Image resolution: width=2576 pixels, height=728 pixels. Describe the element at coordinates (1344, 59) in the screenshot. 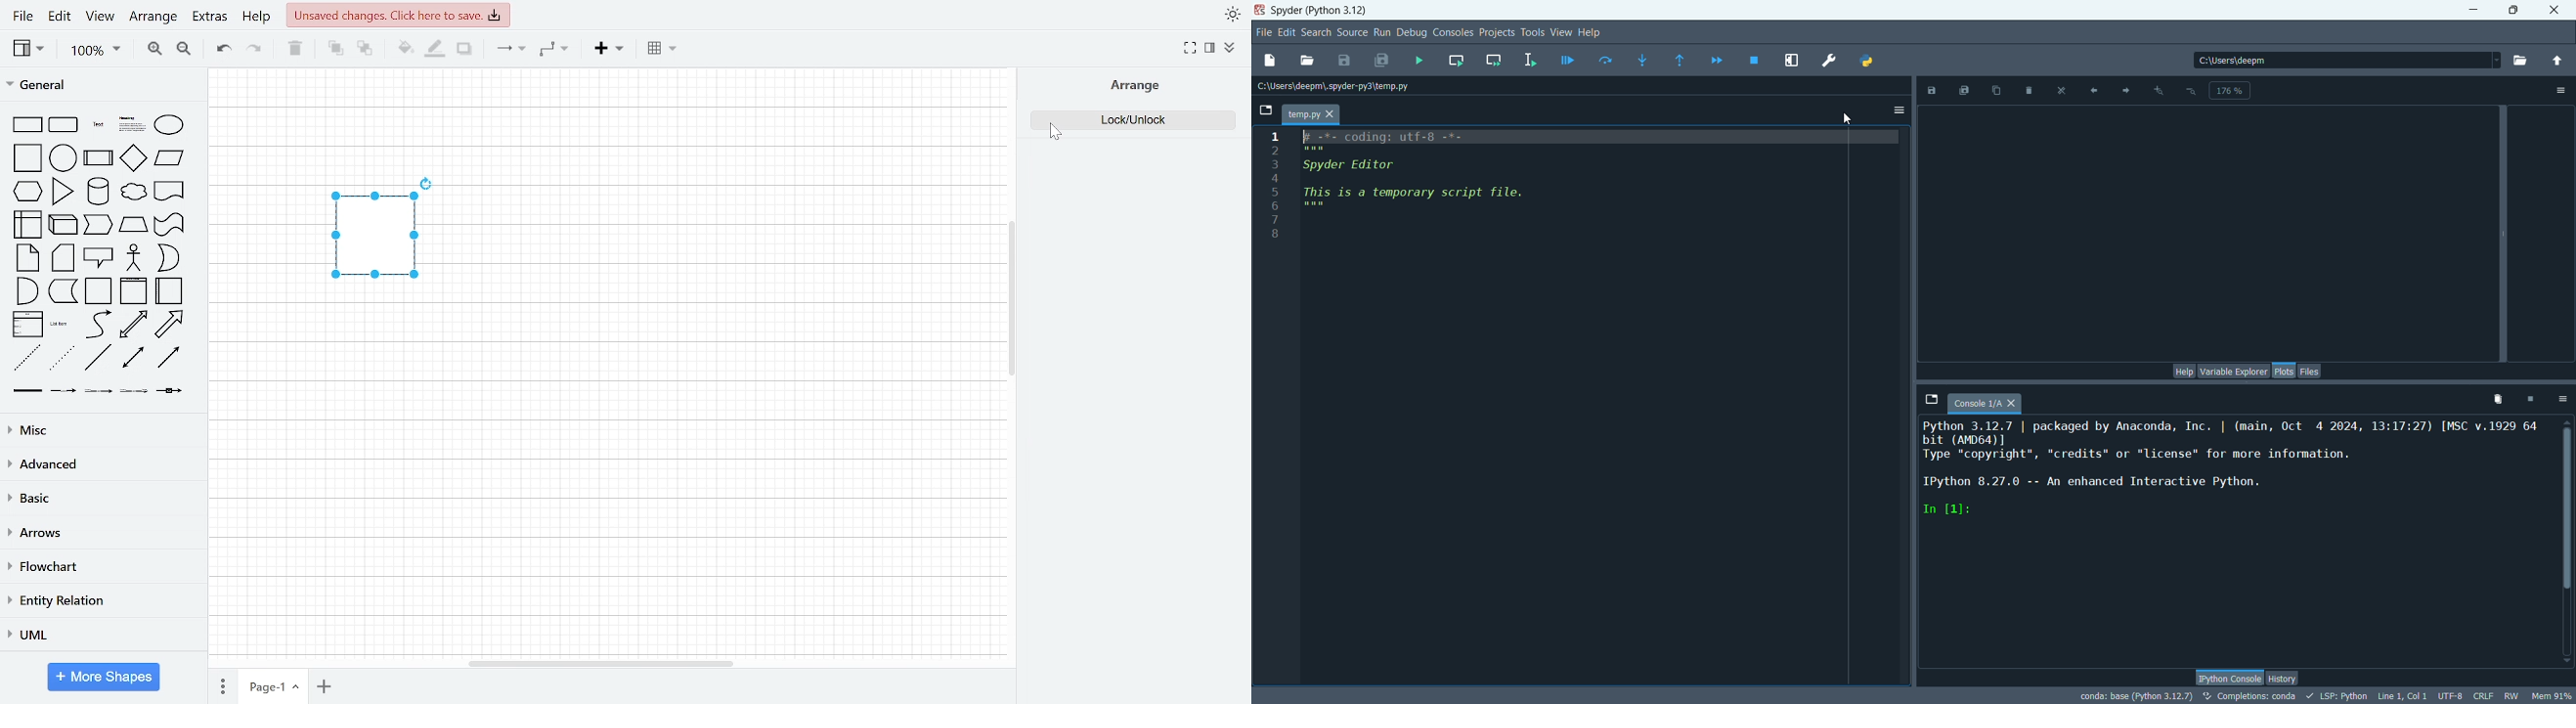

I see `save` at that location.